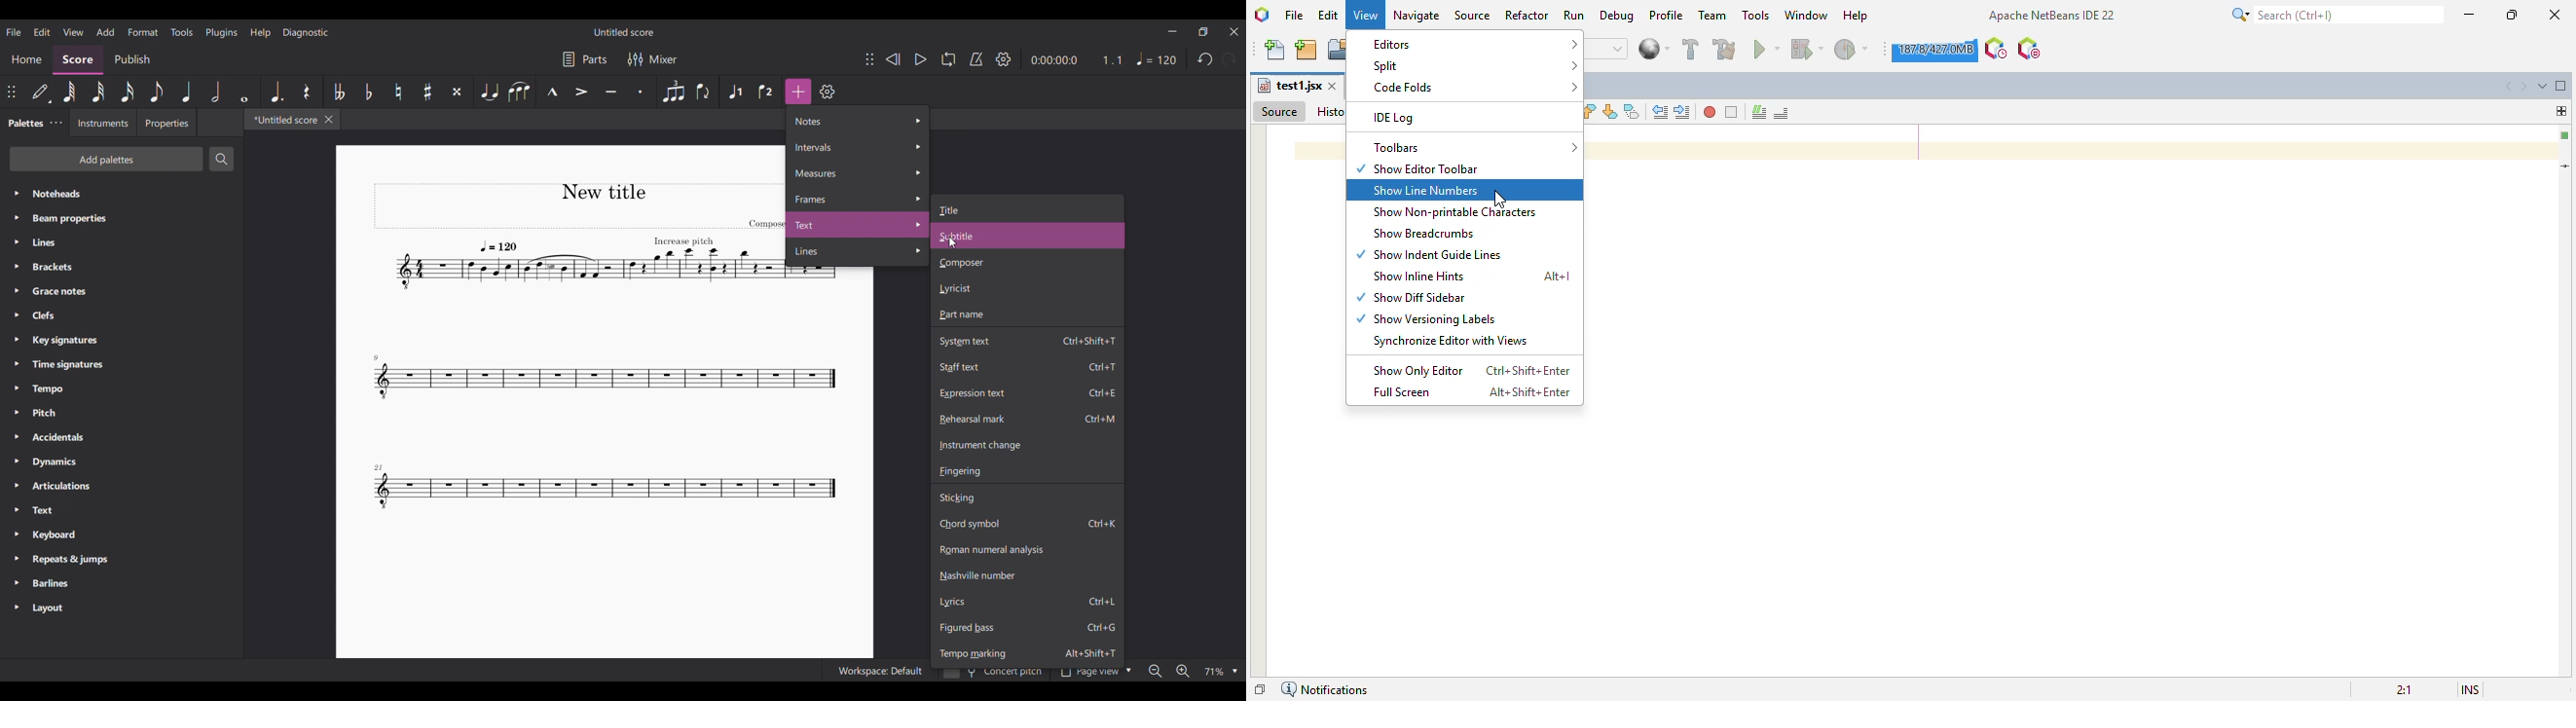  What do you see at coordinates (428, 92) in the screenshot?
I see `Toggle sharp` at bounding box center [428, 92].